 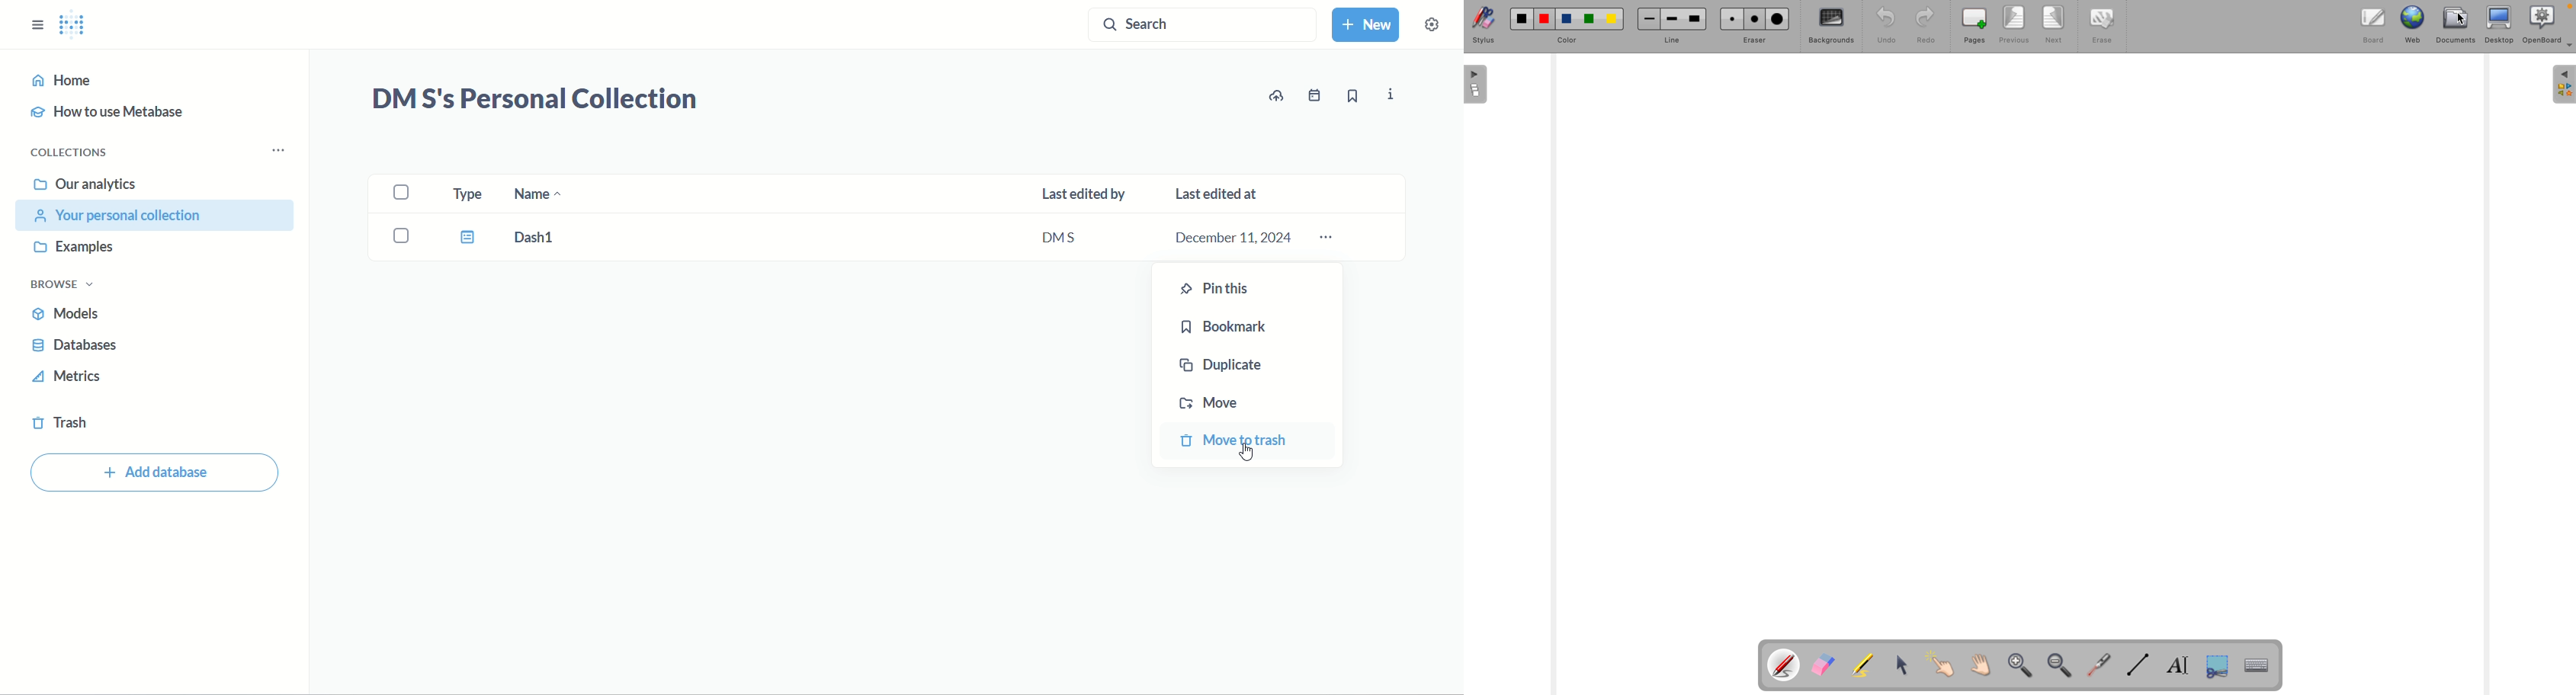 I want to click on add database, so click(x=157, y=475).